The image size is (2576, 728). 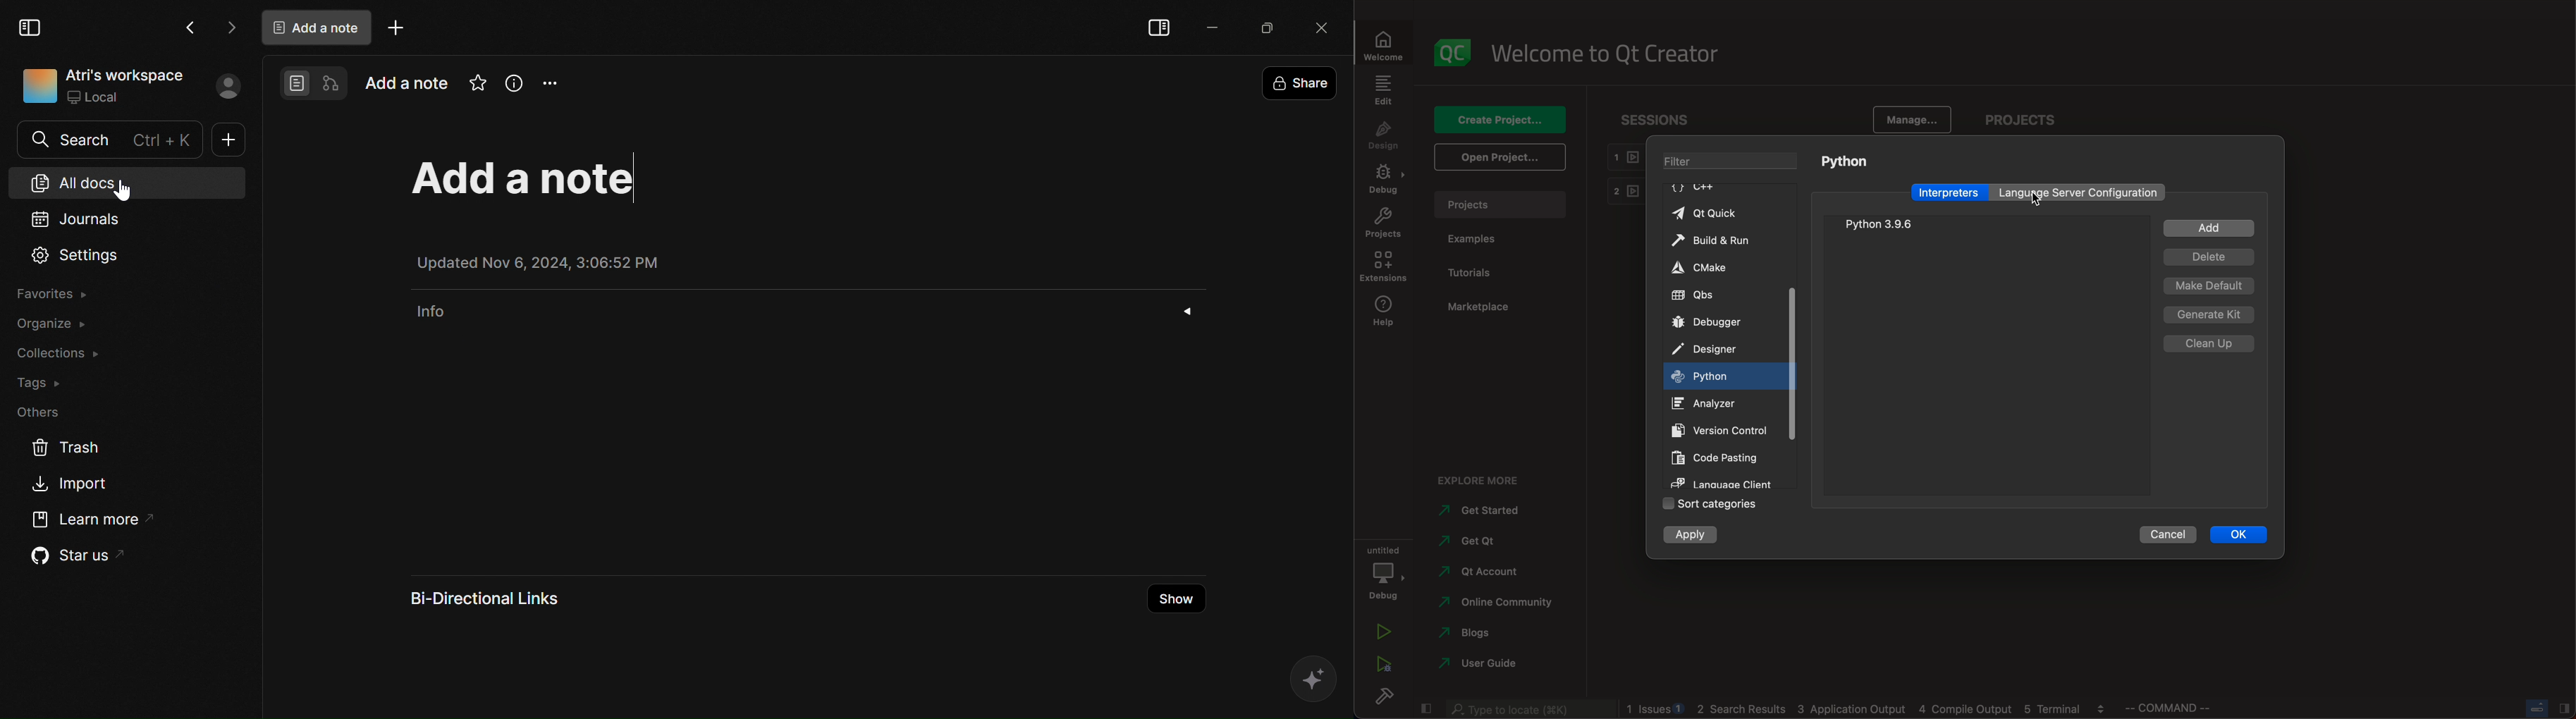 I want to click on welcome, so click(x=1382, y=44).